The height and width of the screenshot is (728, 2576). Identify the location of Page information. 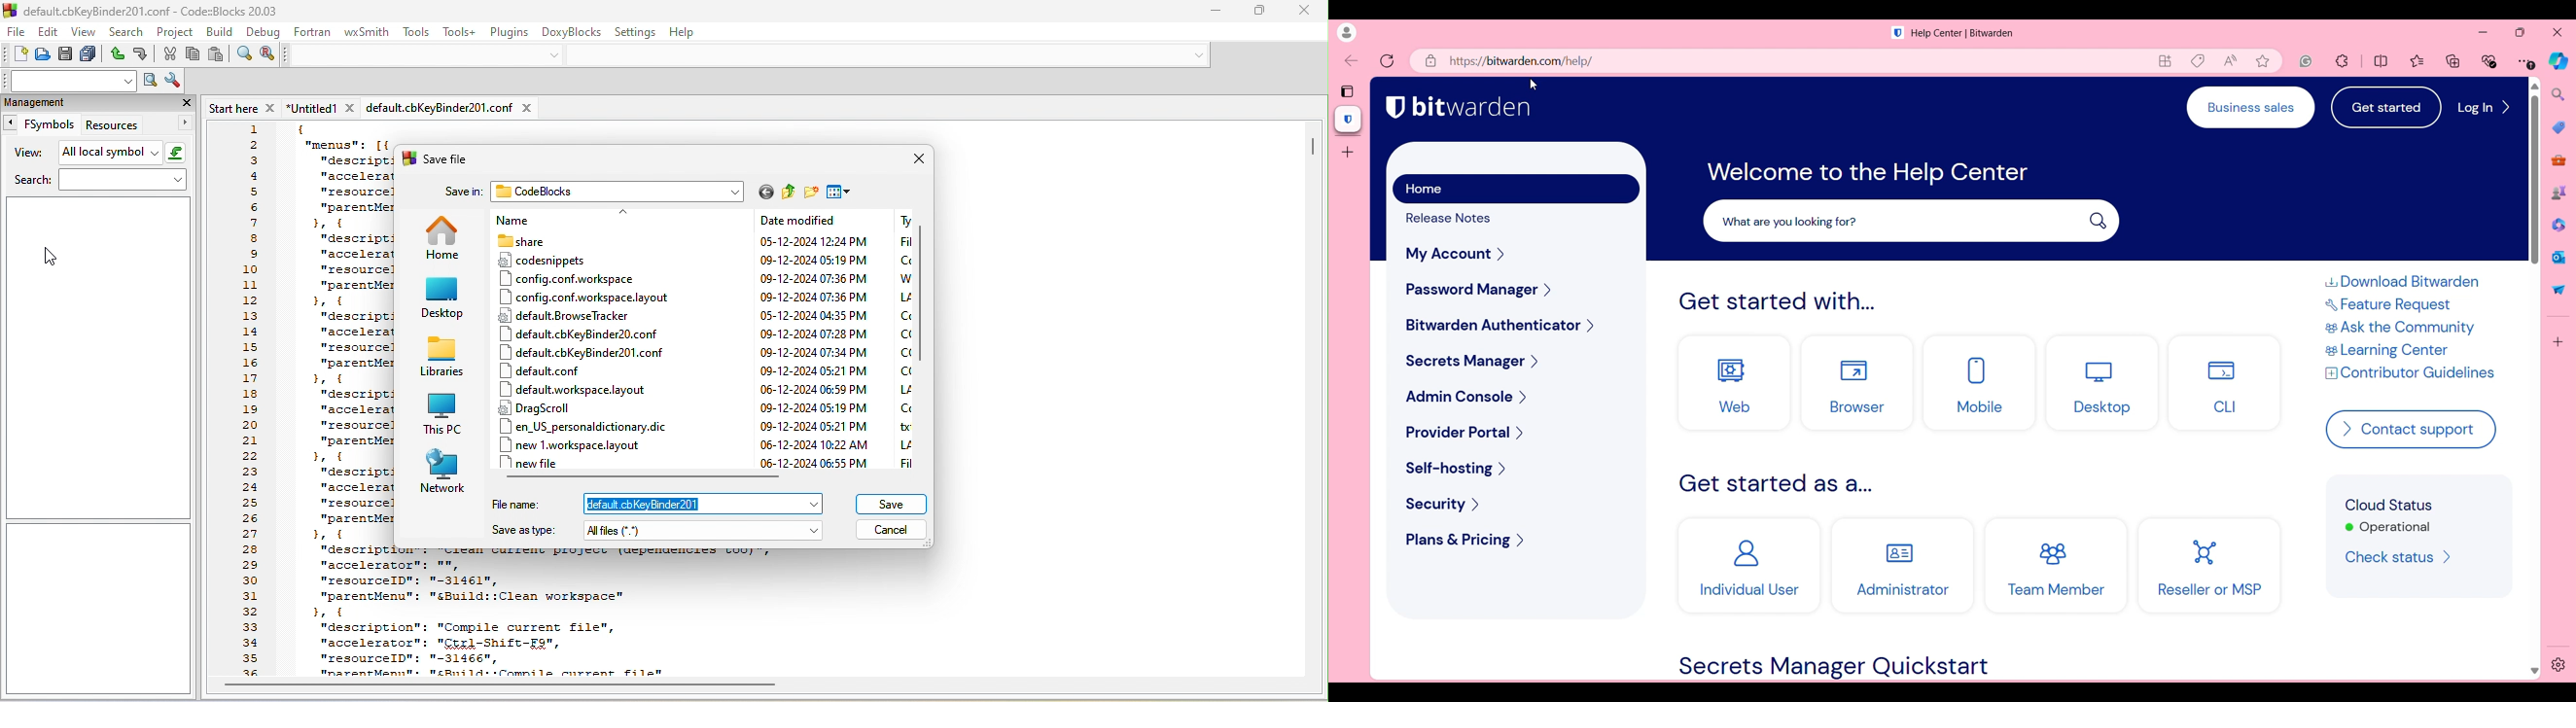
(1431, 61).